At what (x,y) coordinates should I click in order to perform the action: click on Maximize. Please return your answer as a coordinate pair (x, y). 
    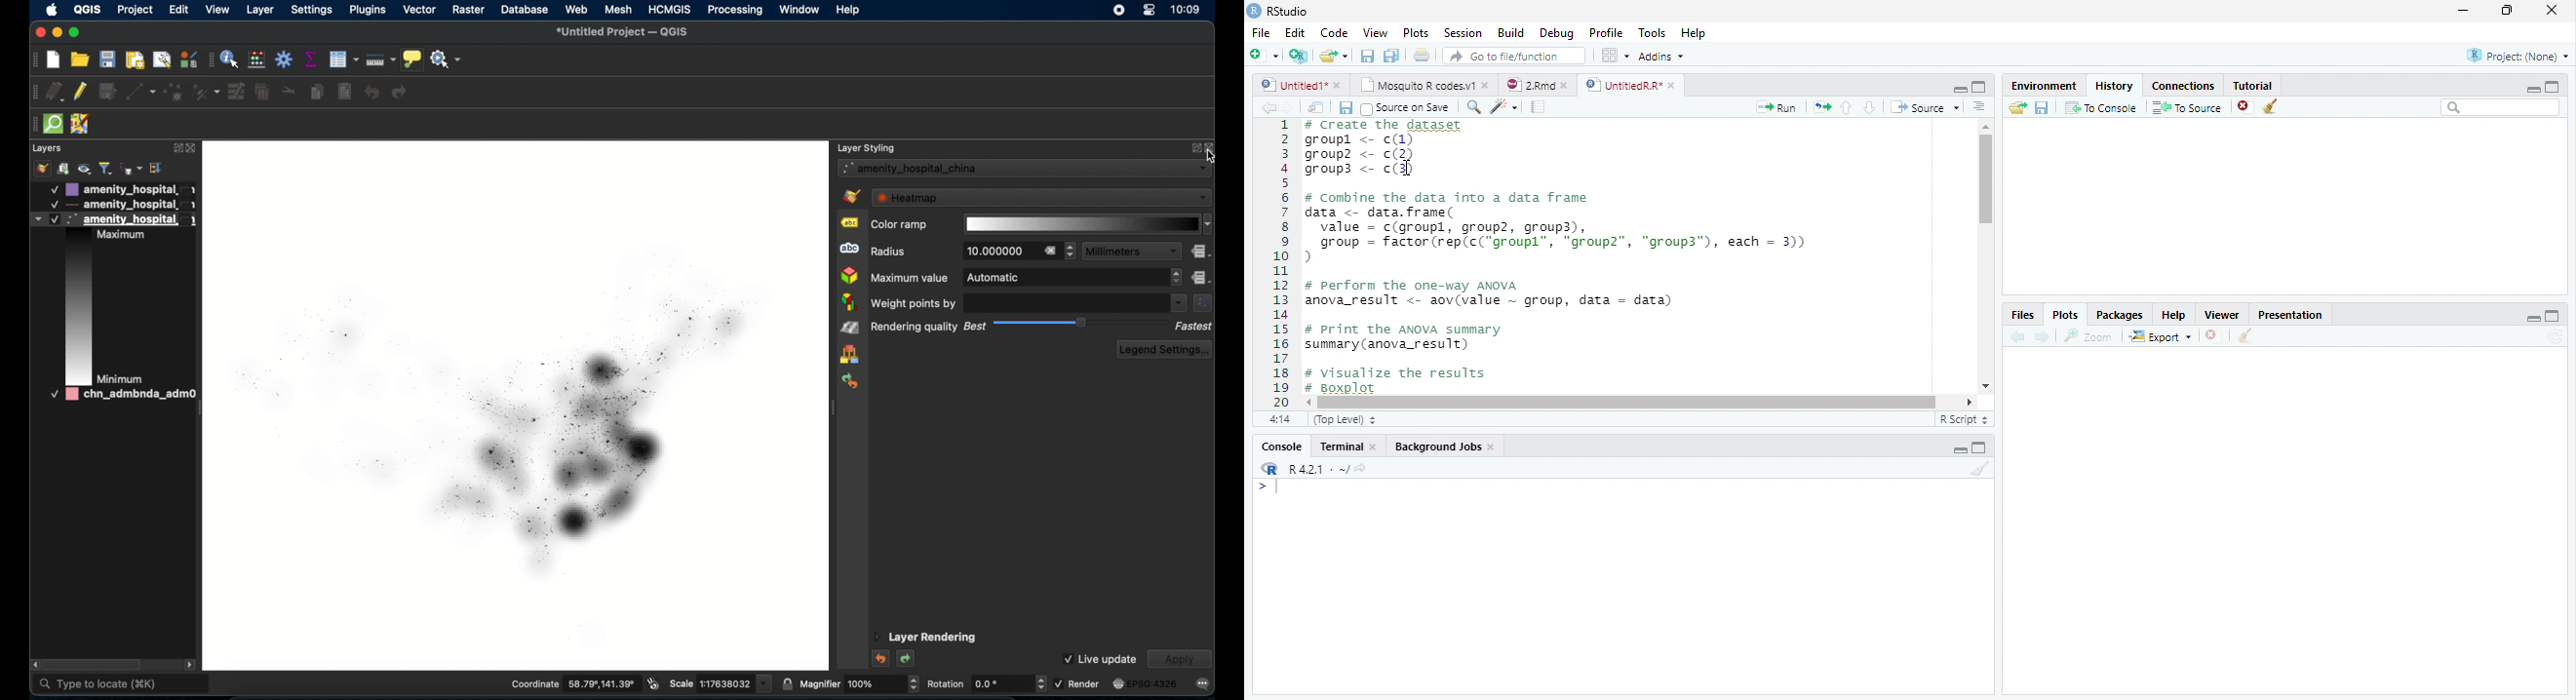
    Looking at the image, I should click on (1980, 449).